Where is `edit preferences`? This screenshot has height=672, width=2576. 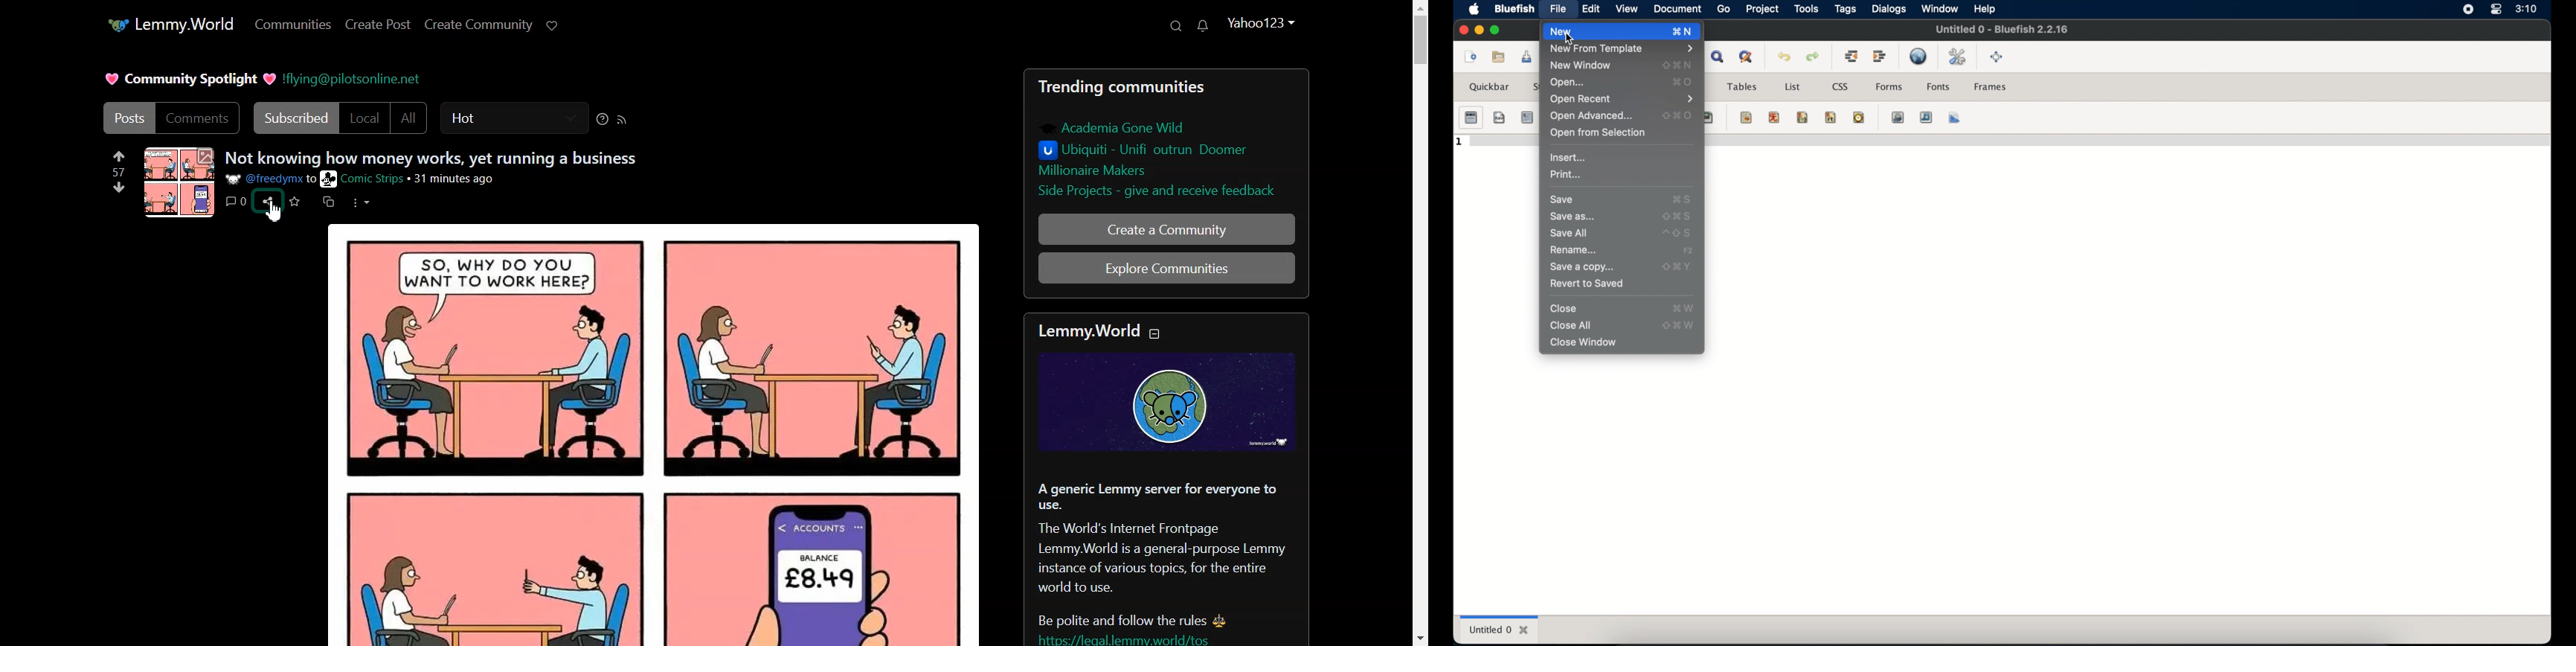
edit preferences is located at coordinates (1959, 57).